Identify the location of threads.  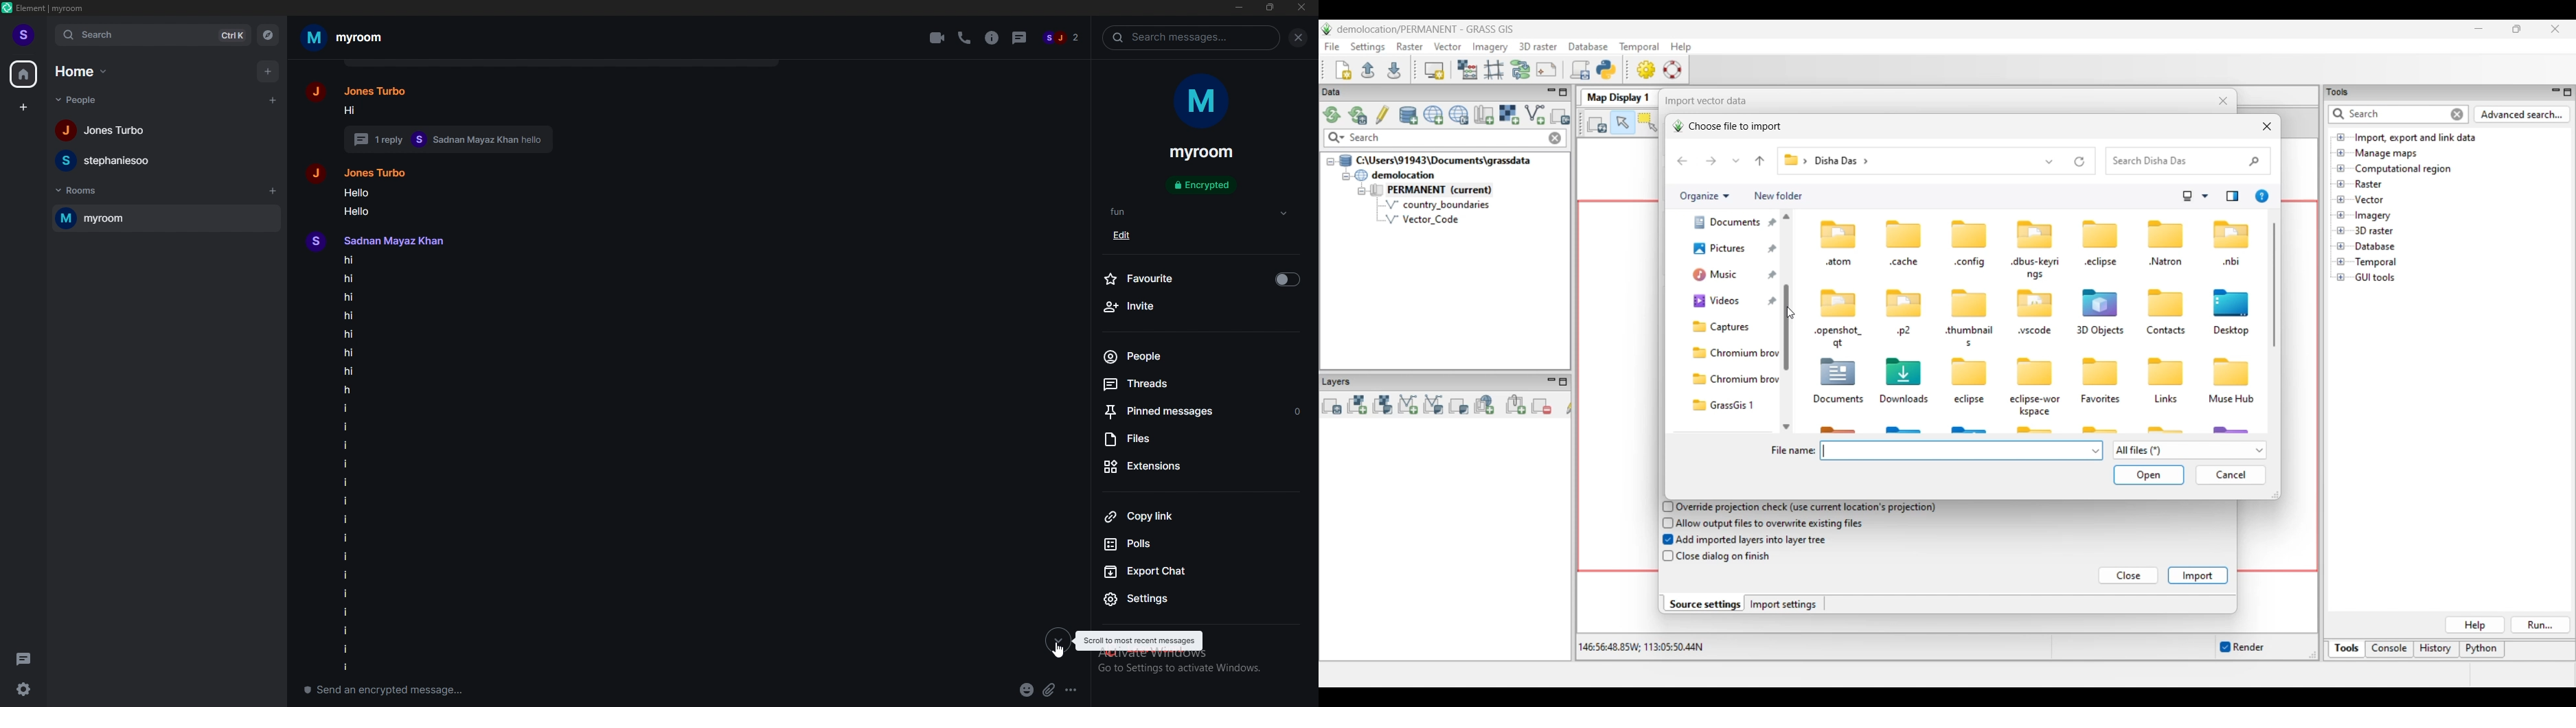
(1021, 37).